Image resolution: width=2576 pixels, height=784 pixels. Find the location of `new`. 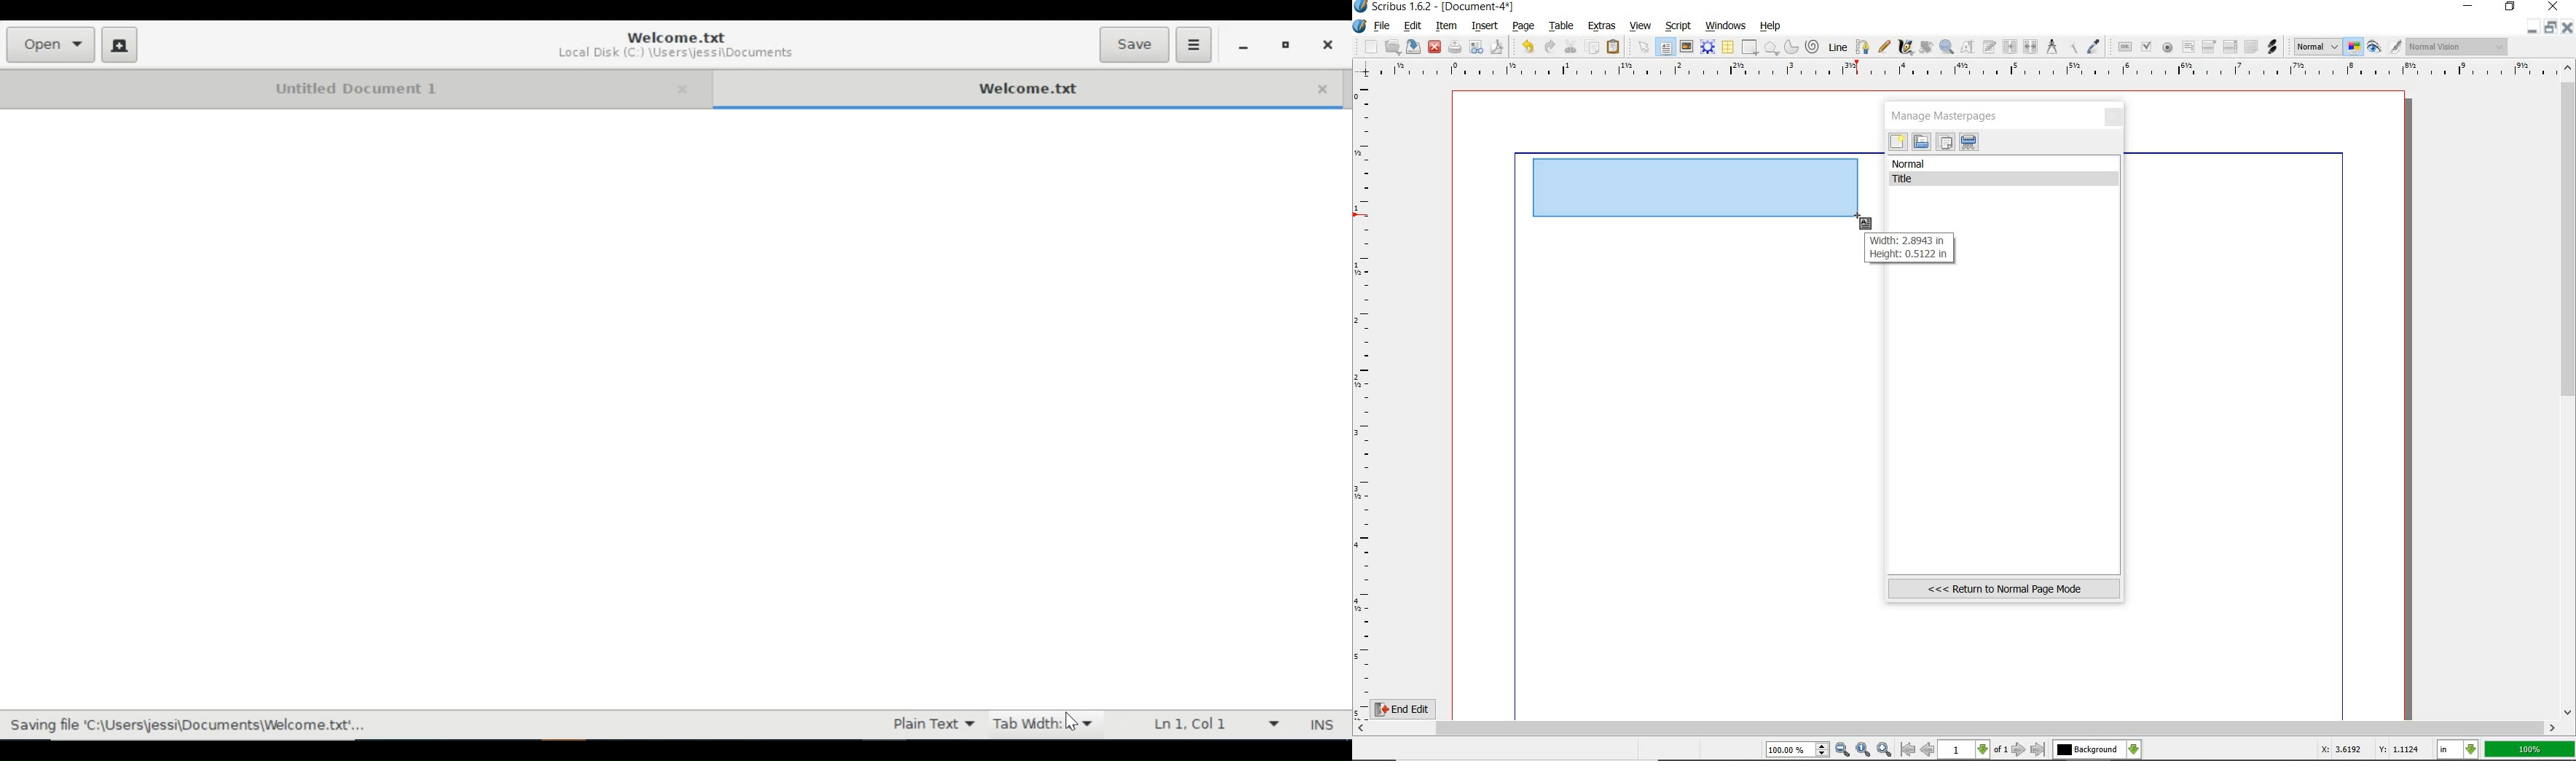

new is located at coordinates (1898, 144).